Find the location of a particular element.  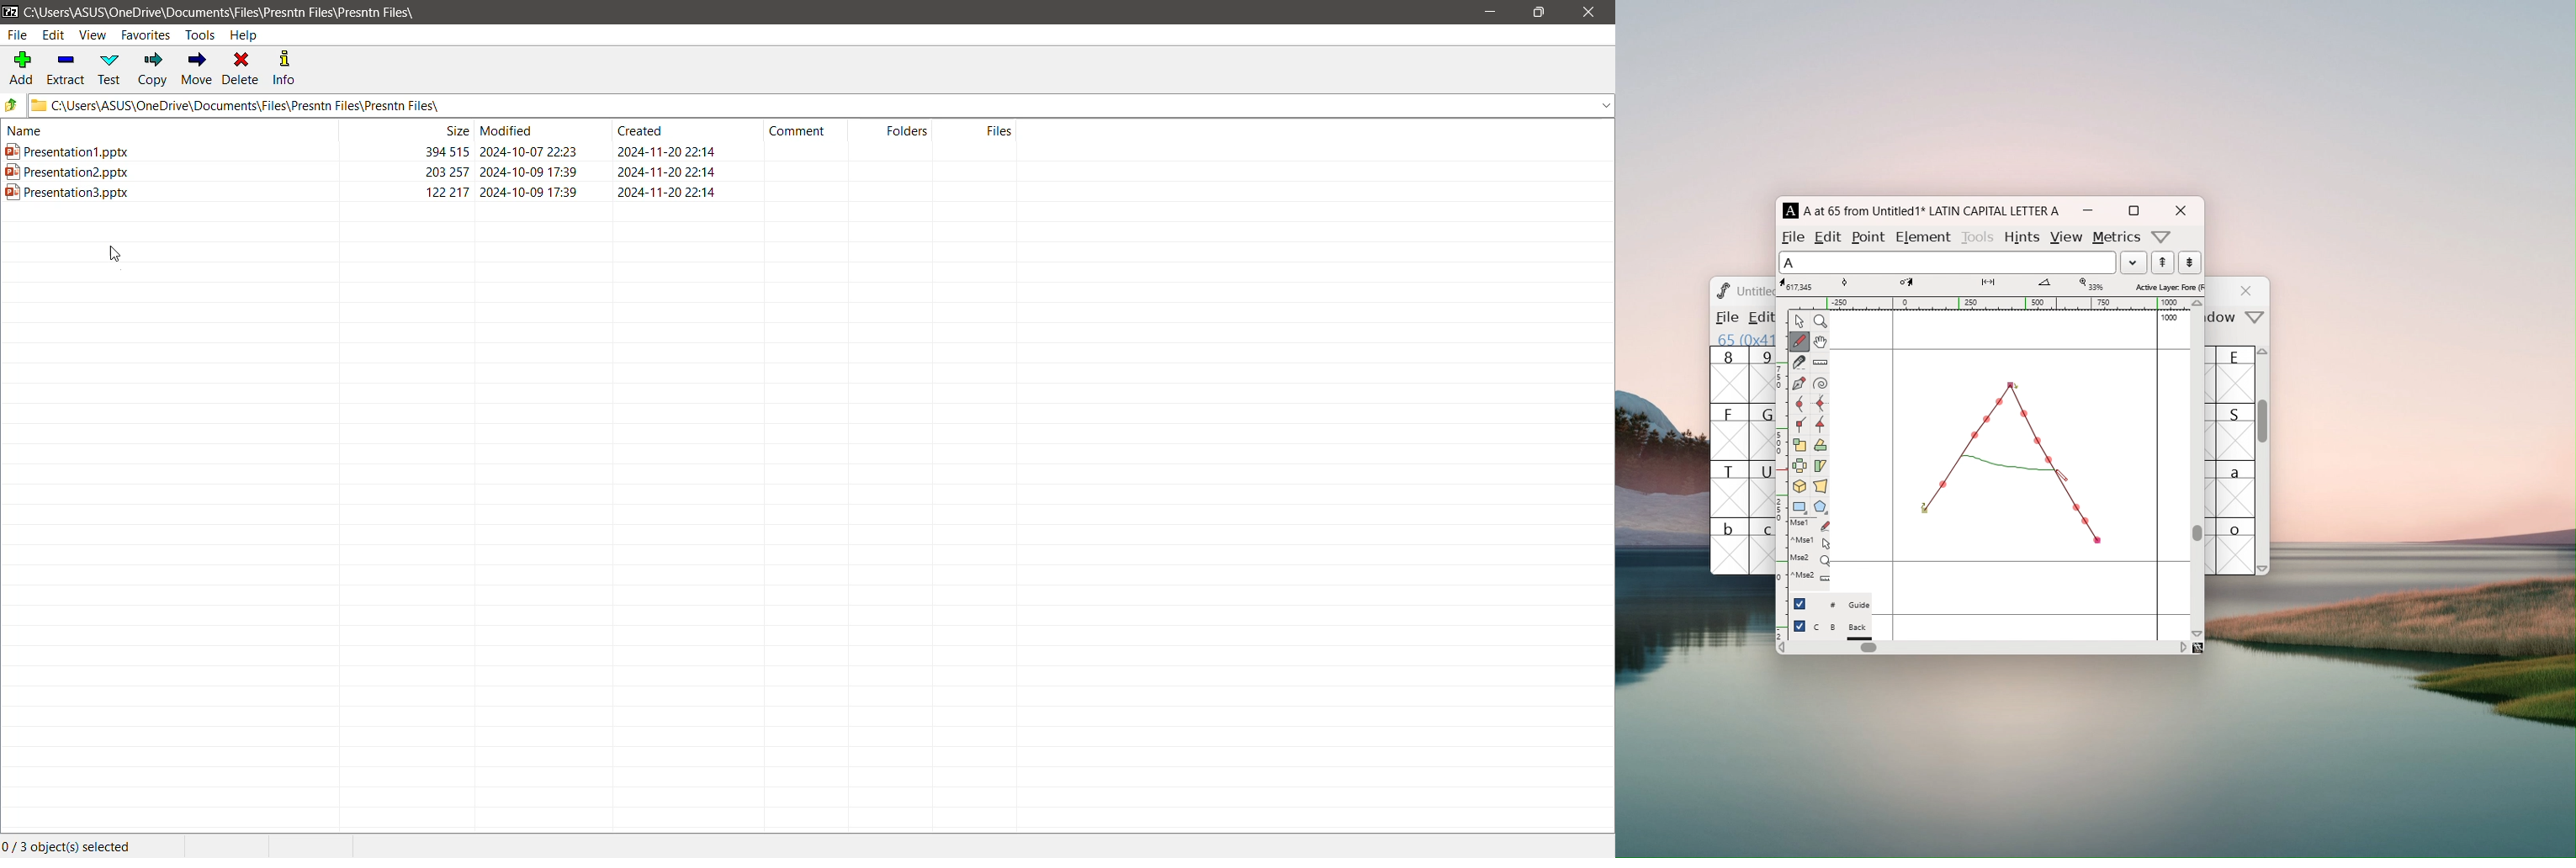

S is located at coordinates (2236, 431).